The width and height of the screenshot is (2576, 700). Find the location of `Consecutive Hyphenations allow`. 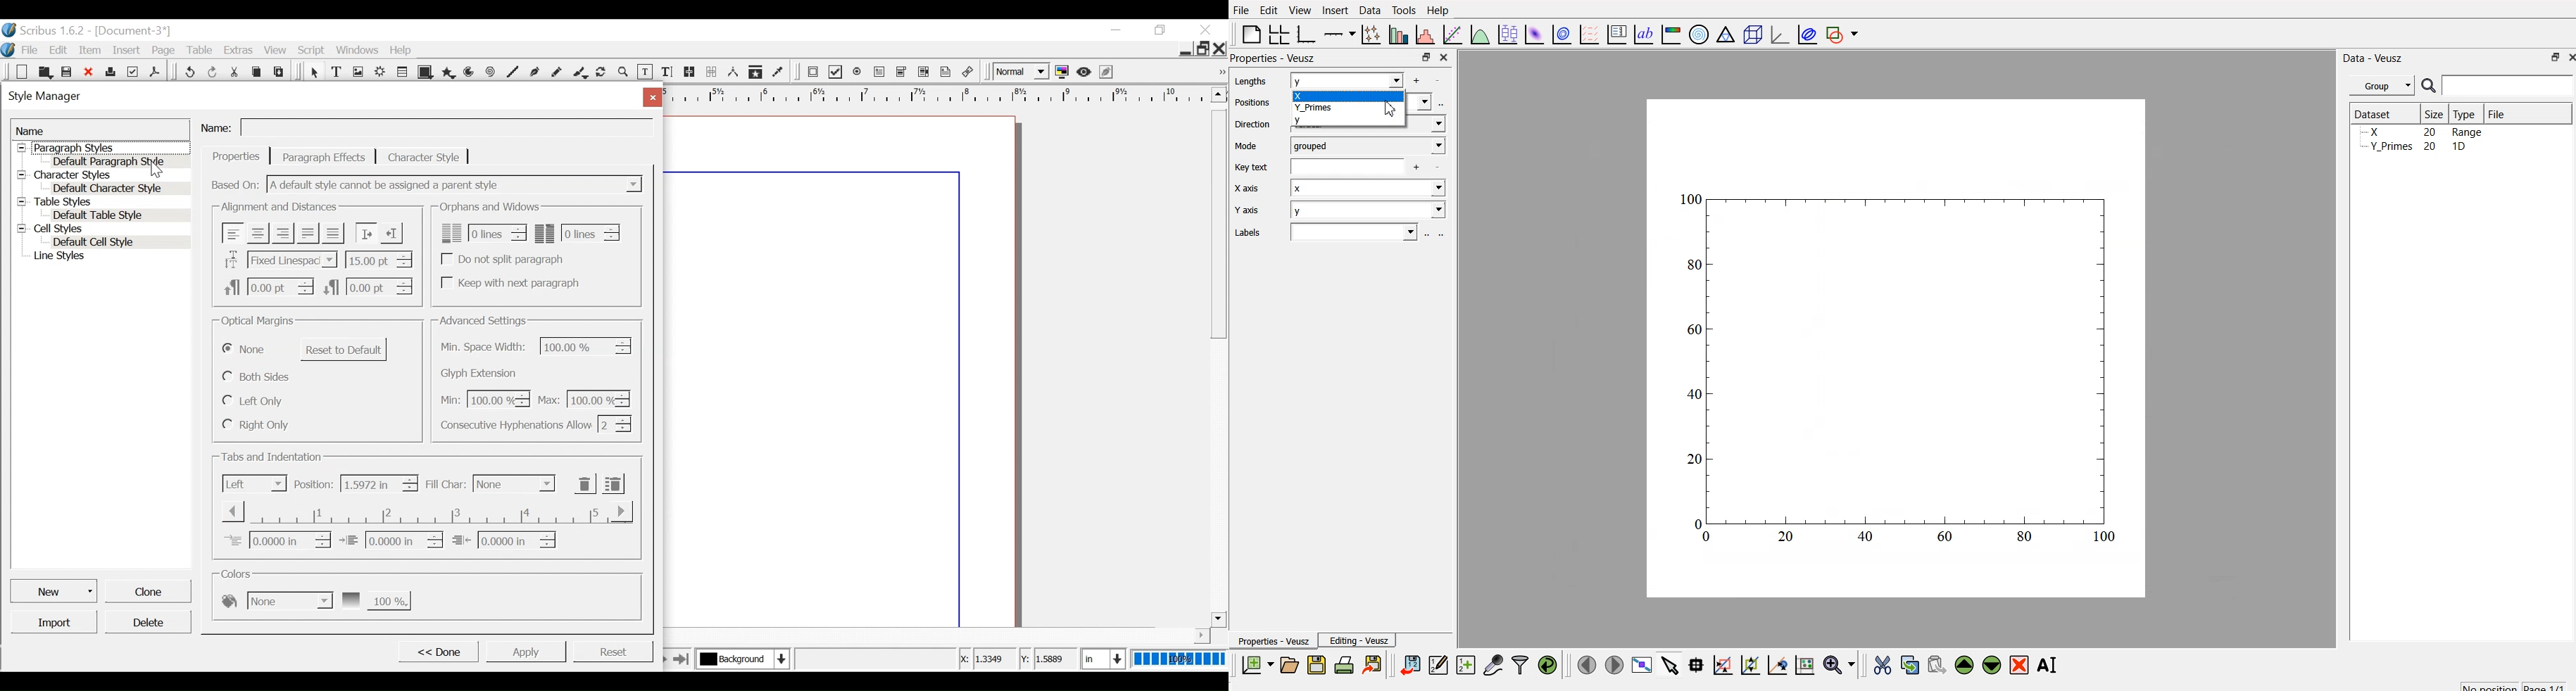

Consecutive Hyphenations allow is located at coordinates (536, 424).